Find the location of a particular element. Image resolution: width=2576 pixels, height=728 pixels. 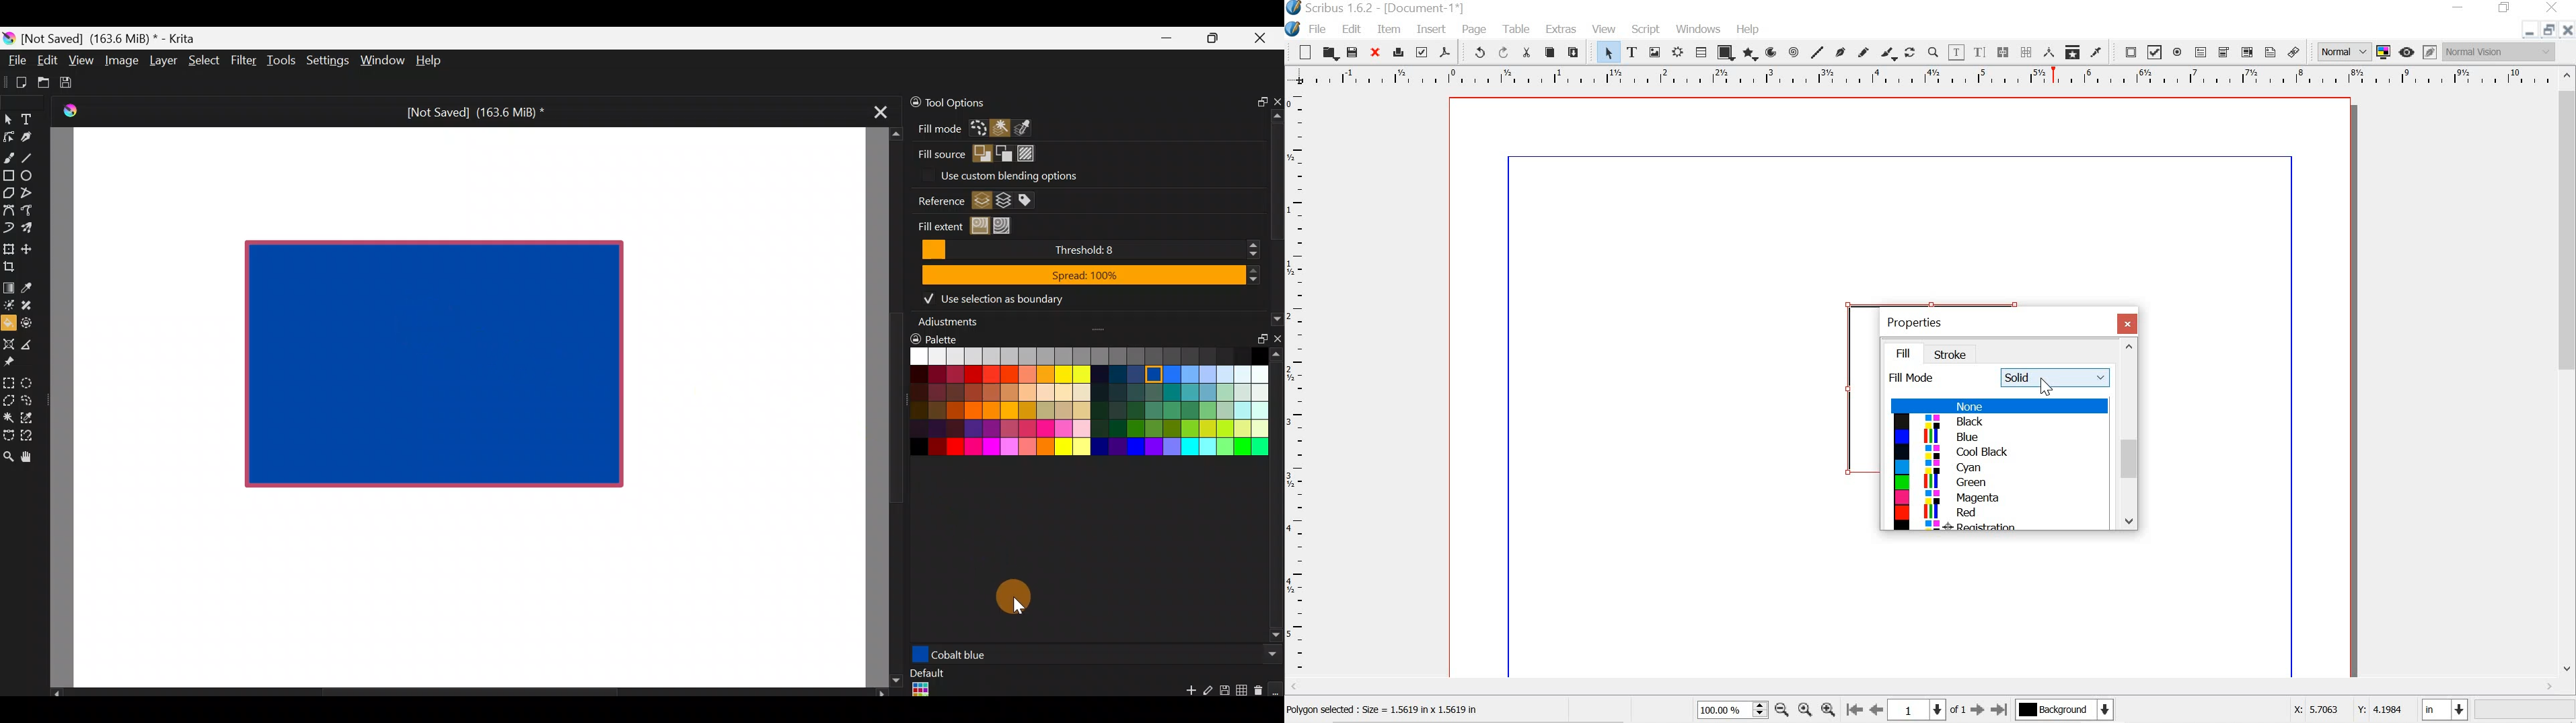

Tool options is located at coordinates (960, 102).